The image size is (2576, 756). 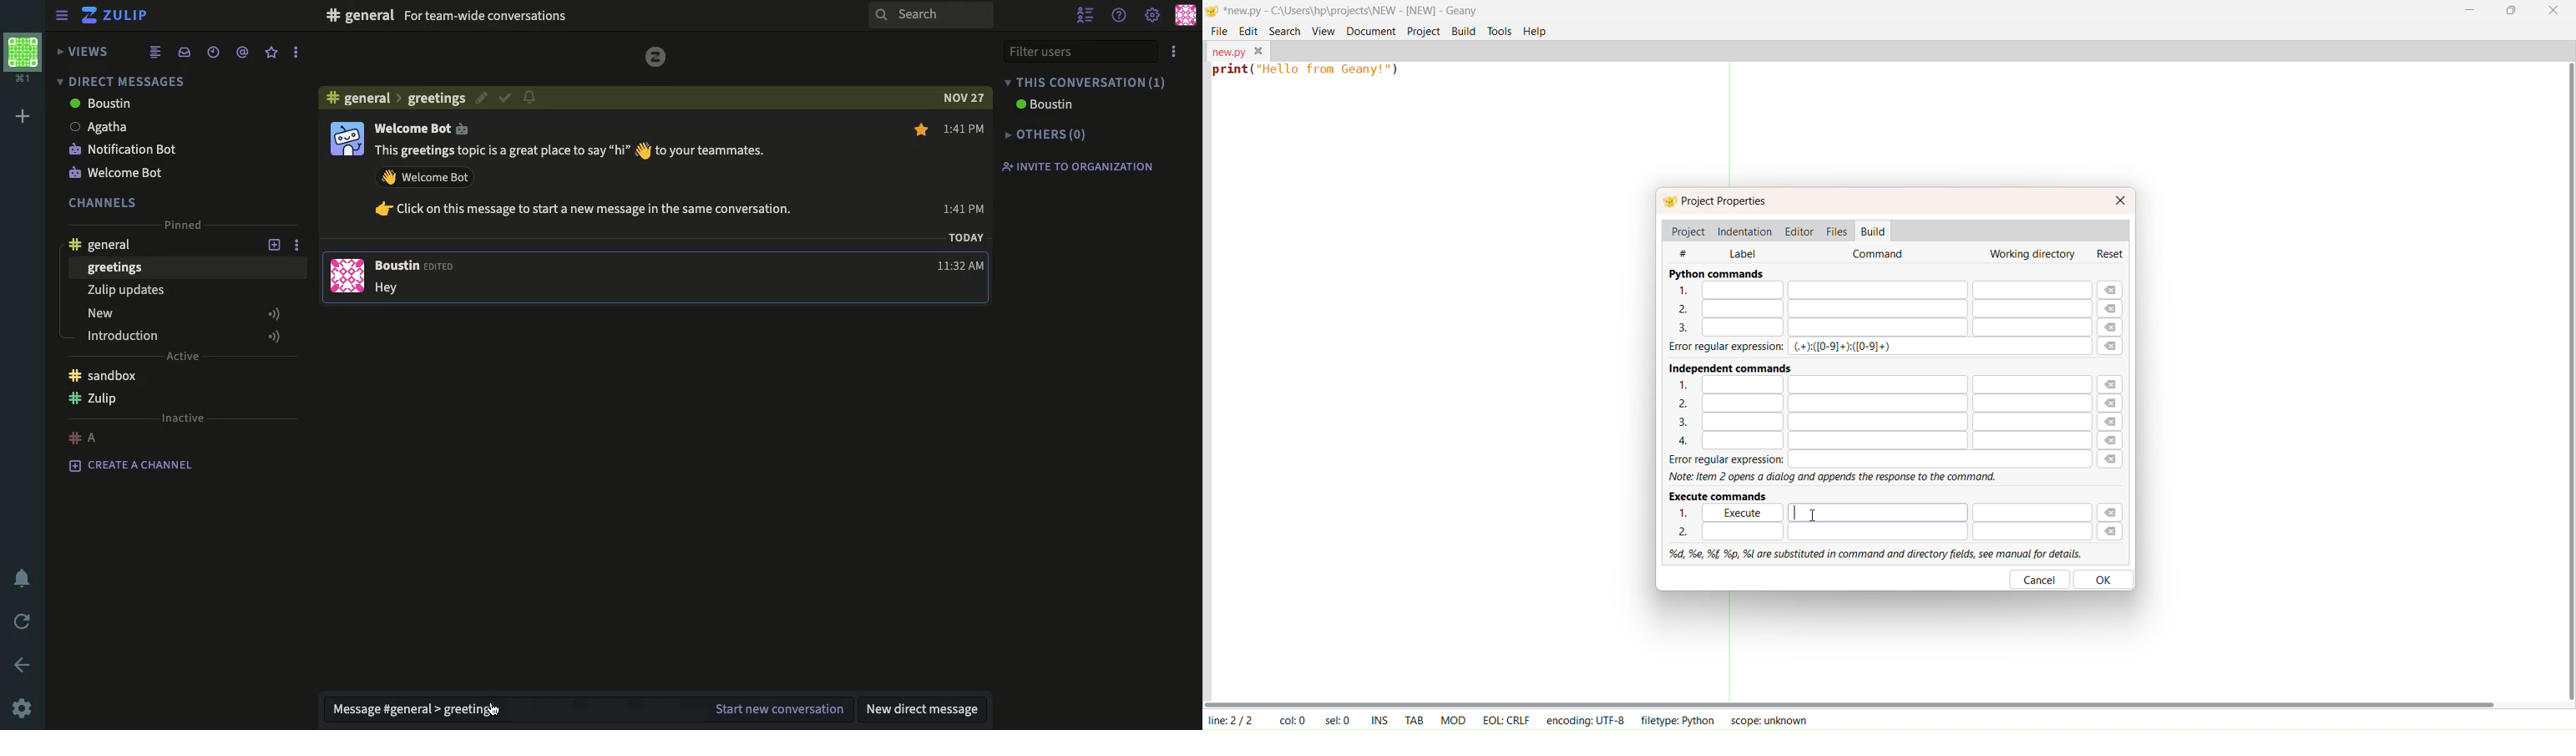 What do you see at coordinates (119, 175) in the screenshot?
I see `welcome bot` at bounding box center [119, 175].